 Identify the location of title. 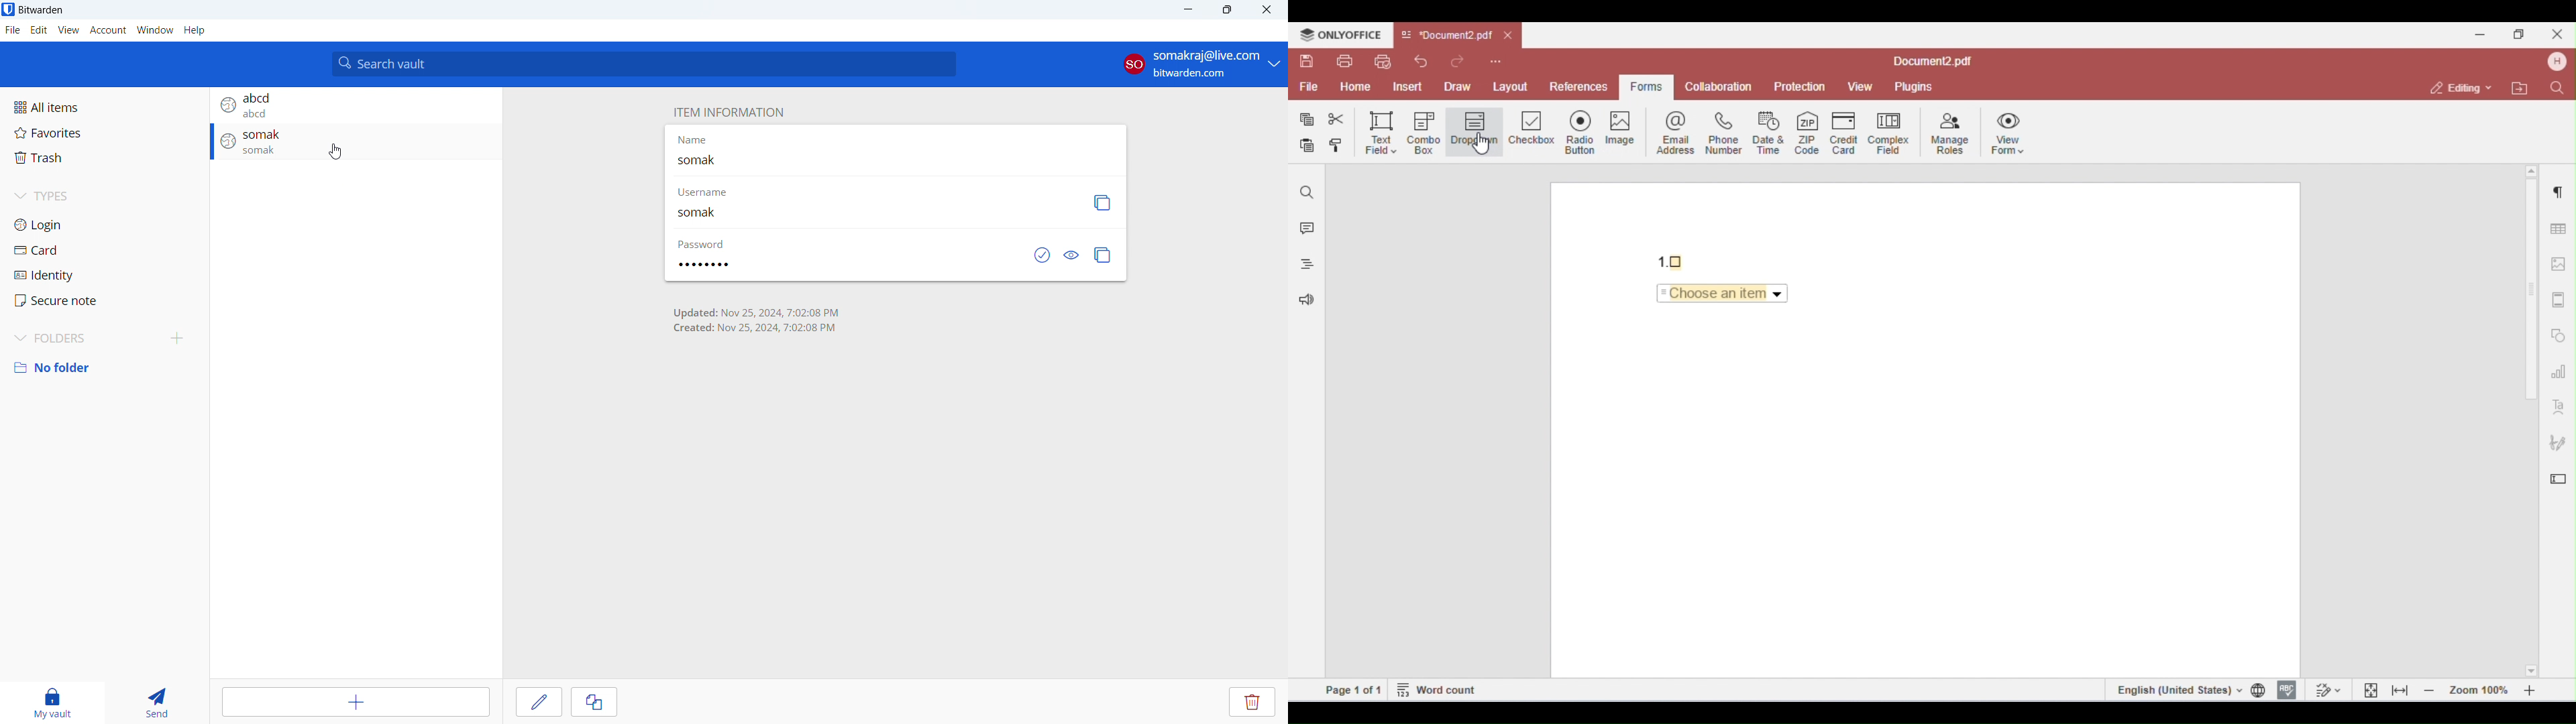
(42, 11).